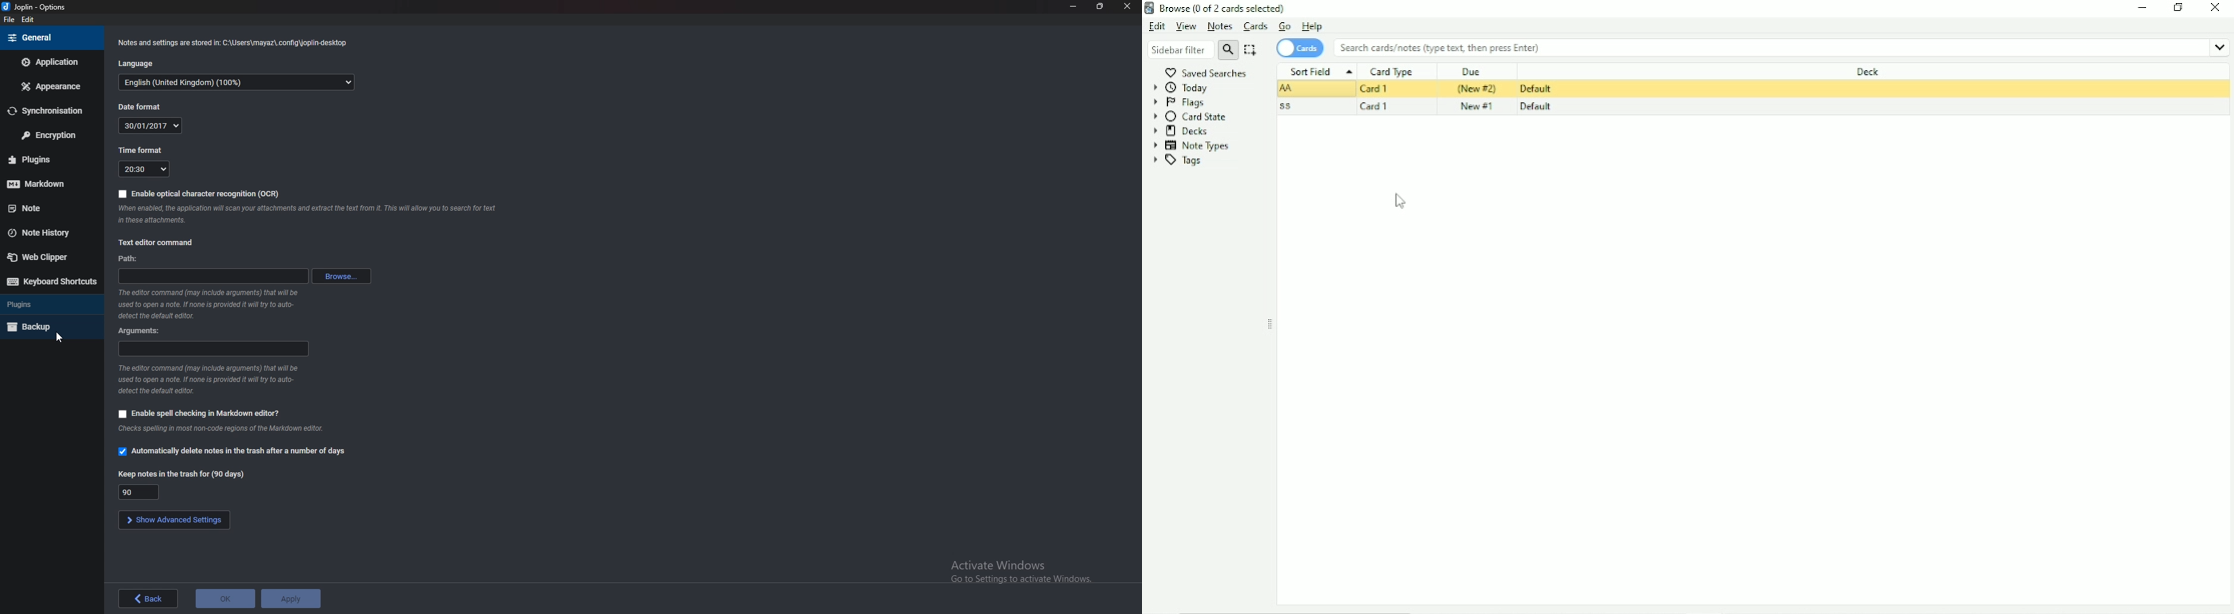 Image resolution: width=2240 pixels, height=616 pixels. I want to click on Time format, so click(140, 150).